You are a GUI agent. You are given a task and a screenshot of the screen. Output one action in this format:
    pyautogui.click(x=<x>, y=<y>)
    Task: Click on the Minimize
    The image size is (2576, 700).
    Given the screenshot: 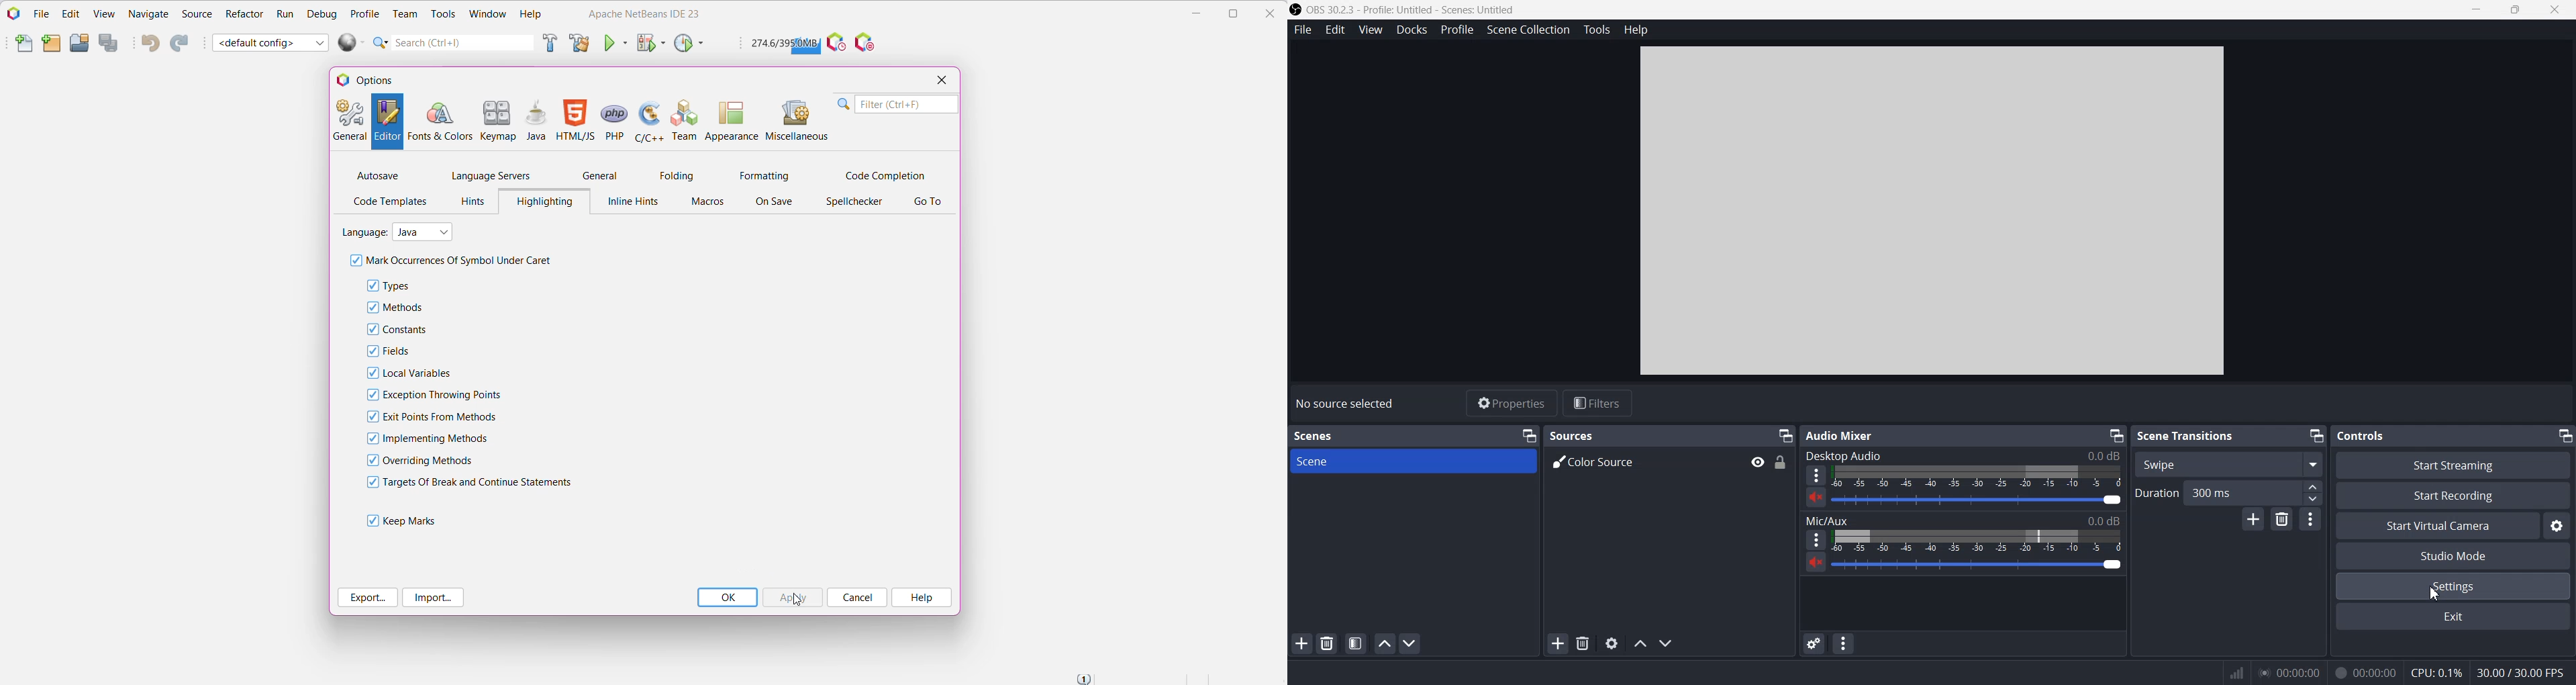 What is the action you would take?
    pyautogui.click(x=2476, y=9)
    